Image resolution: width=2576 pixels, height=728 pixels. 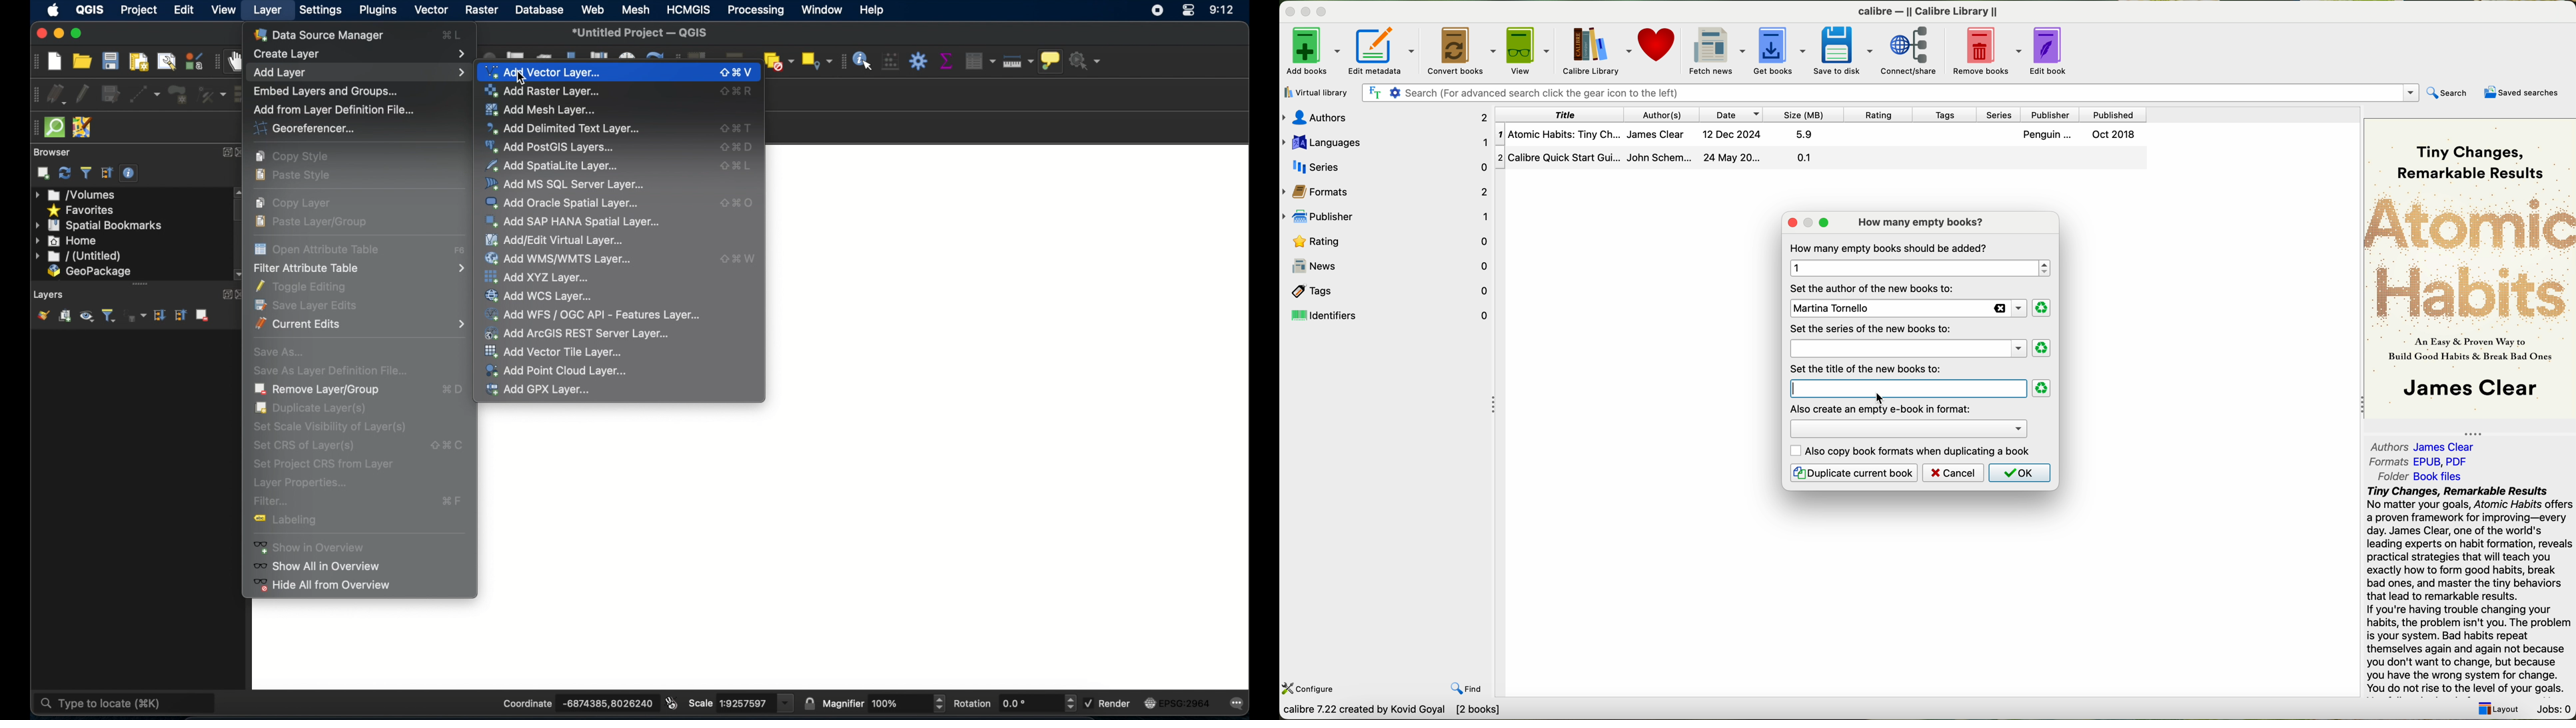 I want to click on publisher, so click(x=1386, y=214).